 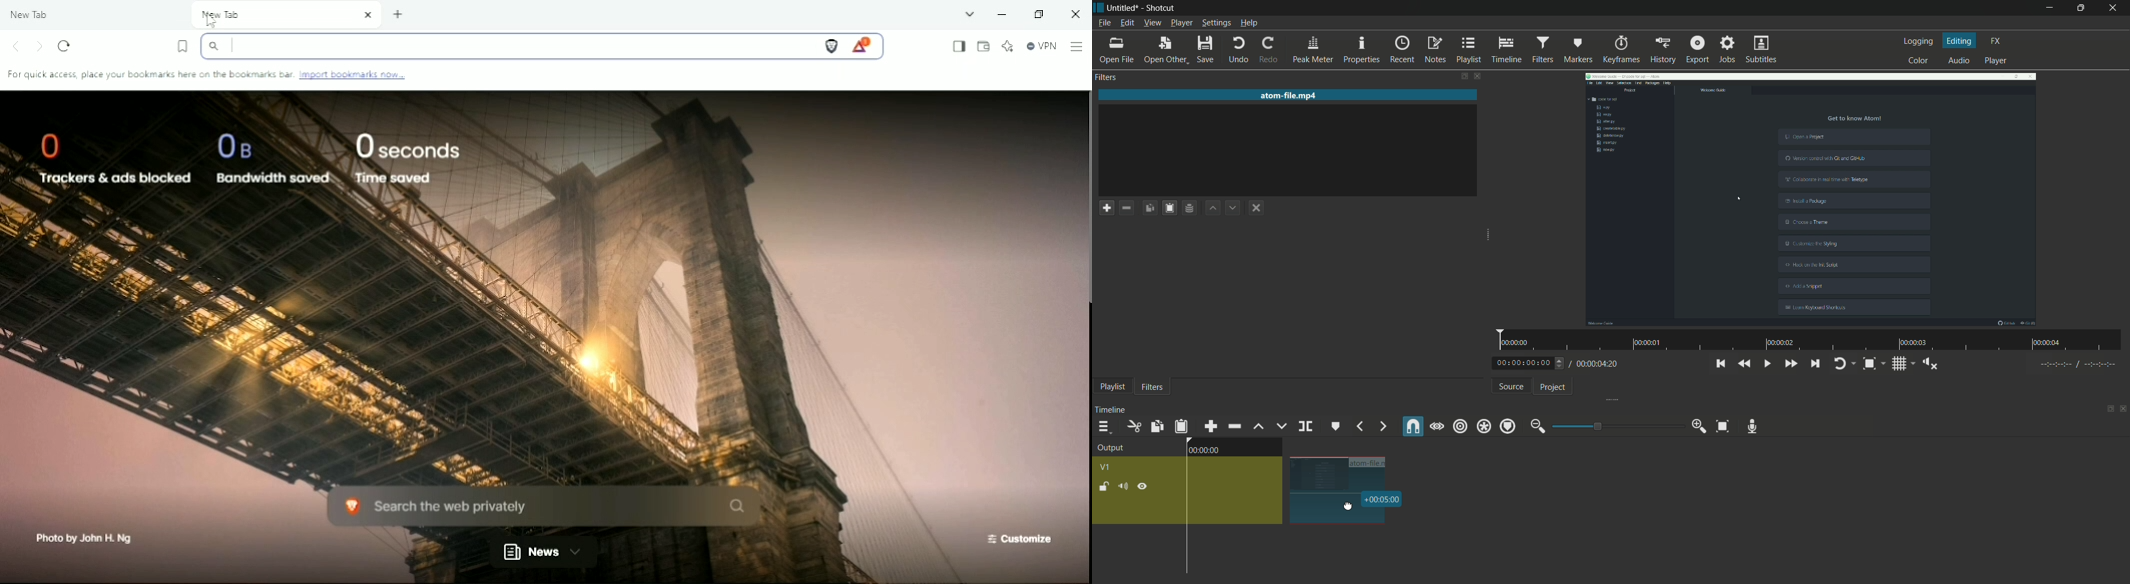 I want to click on notes, so click(x=1434, y=49).